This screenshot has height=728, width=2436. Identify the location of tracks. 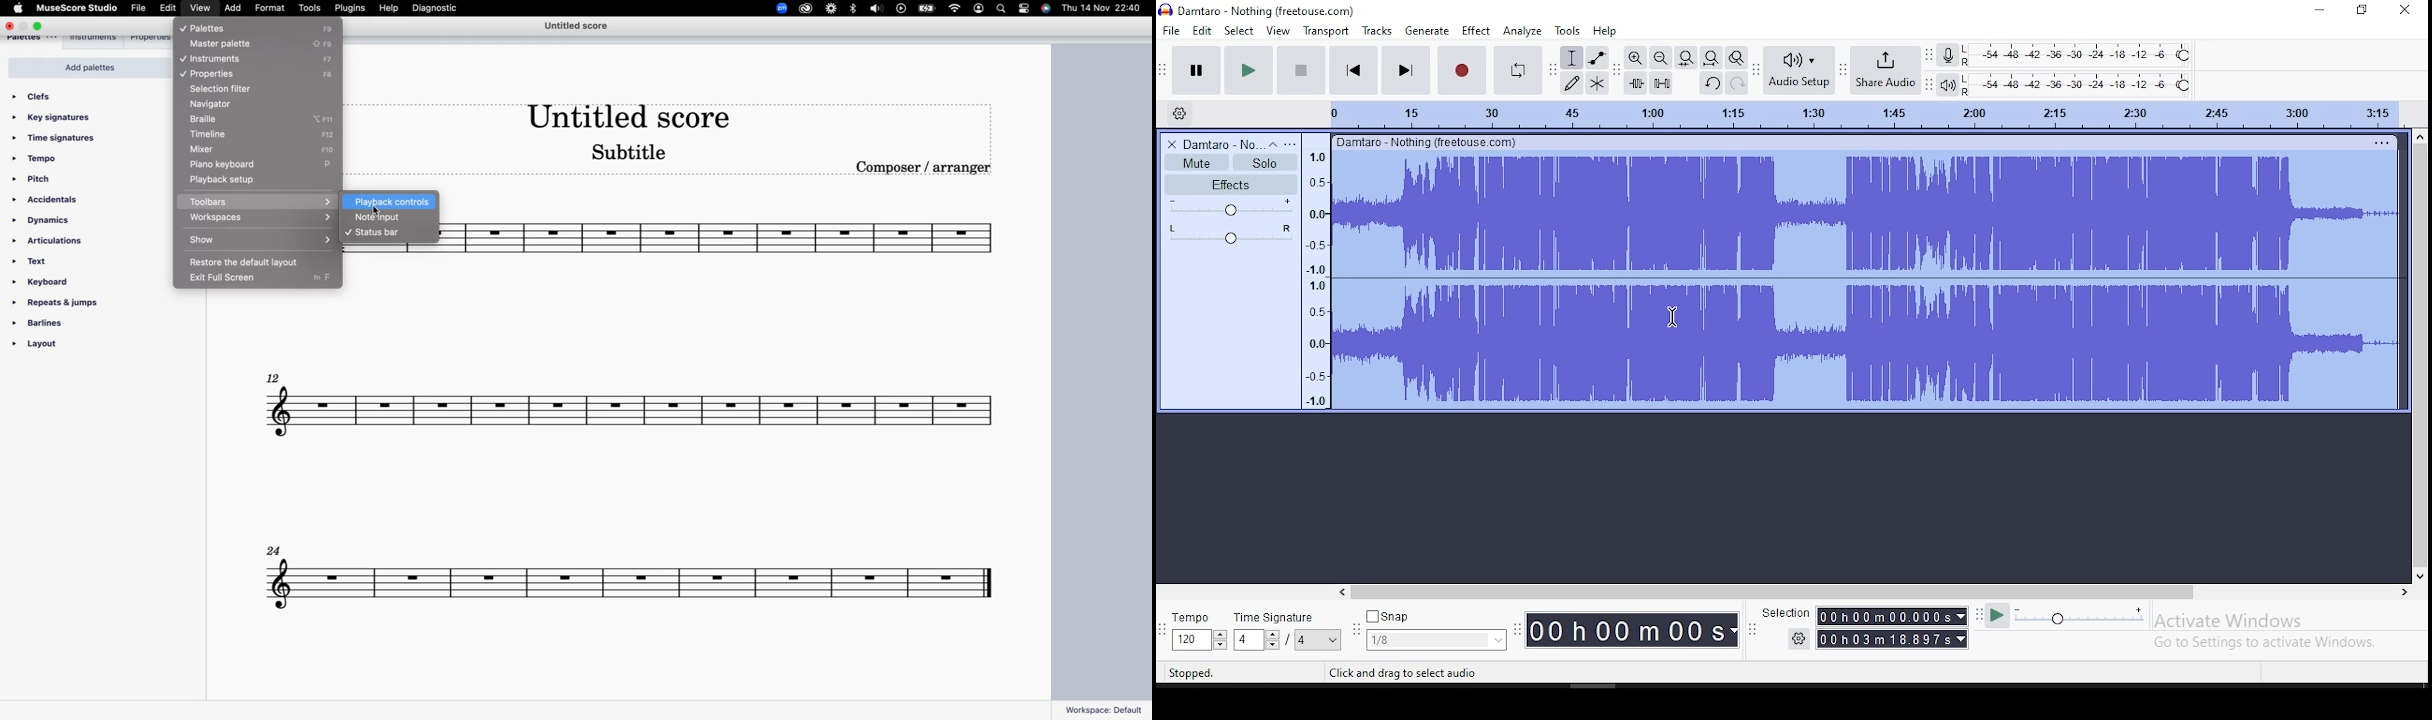
(1377, 31).